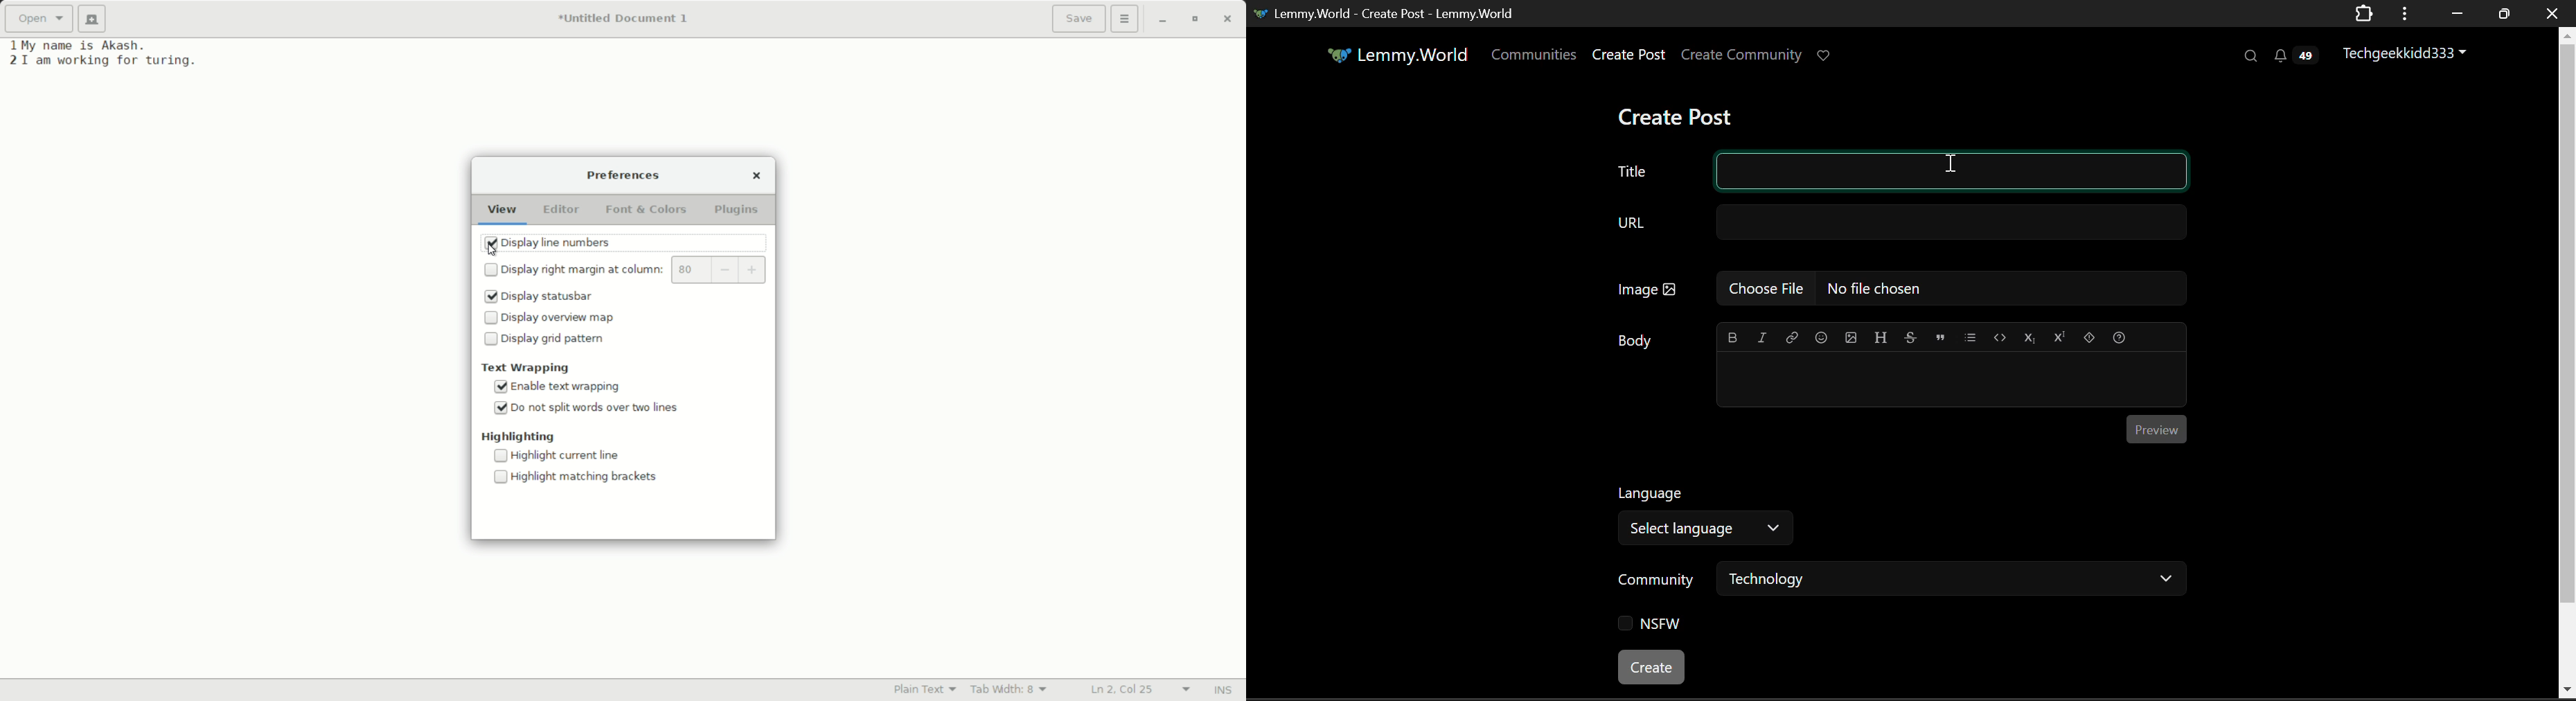 The width and height of the screenshot is (2576, 728). I want to click on Close Window, so click(2554, 12).